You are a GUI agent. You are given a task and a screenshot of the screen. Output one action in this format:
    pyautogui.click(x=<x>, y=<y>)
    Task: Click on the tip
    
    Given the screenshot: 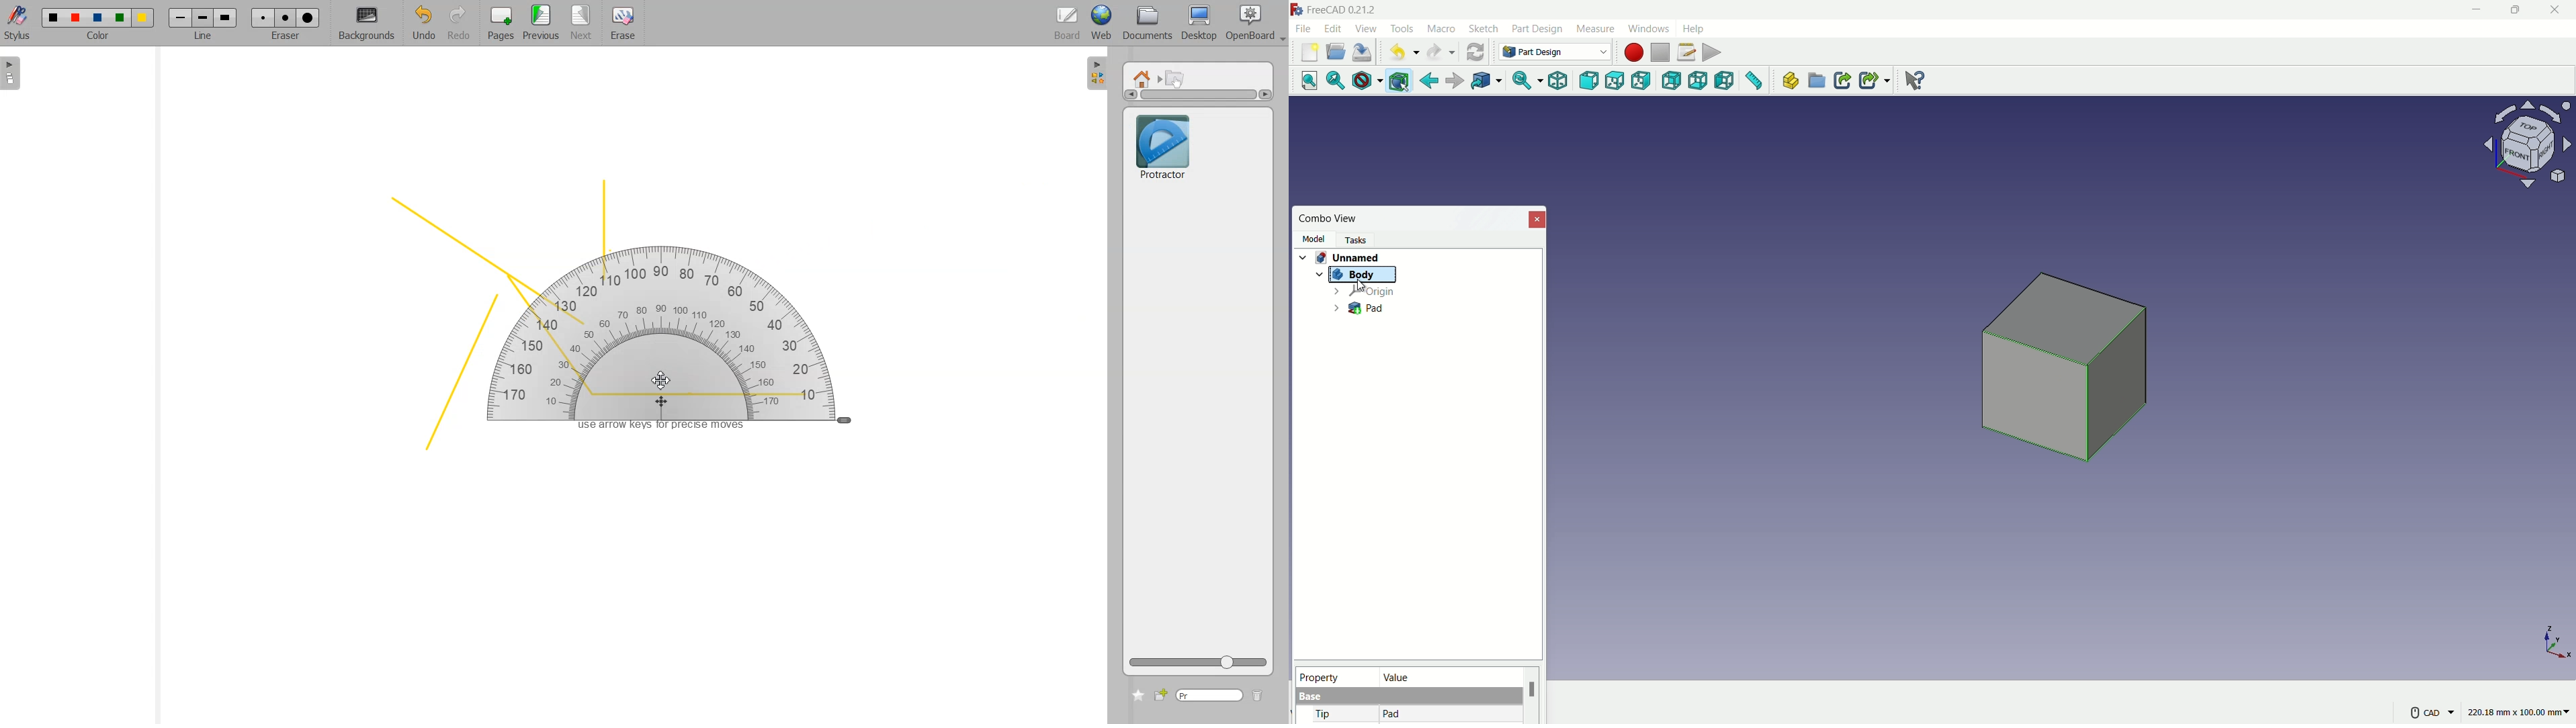 What is the action you would take?
    pyautogui.click(x=1324, y=715)
    